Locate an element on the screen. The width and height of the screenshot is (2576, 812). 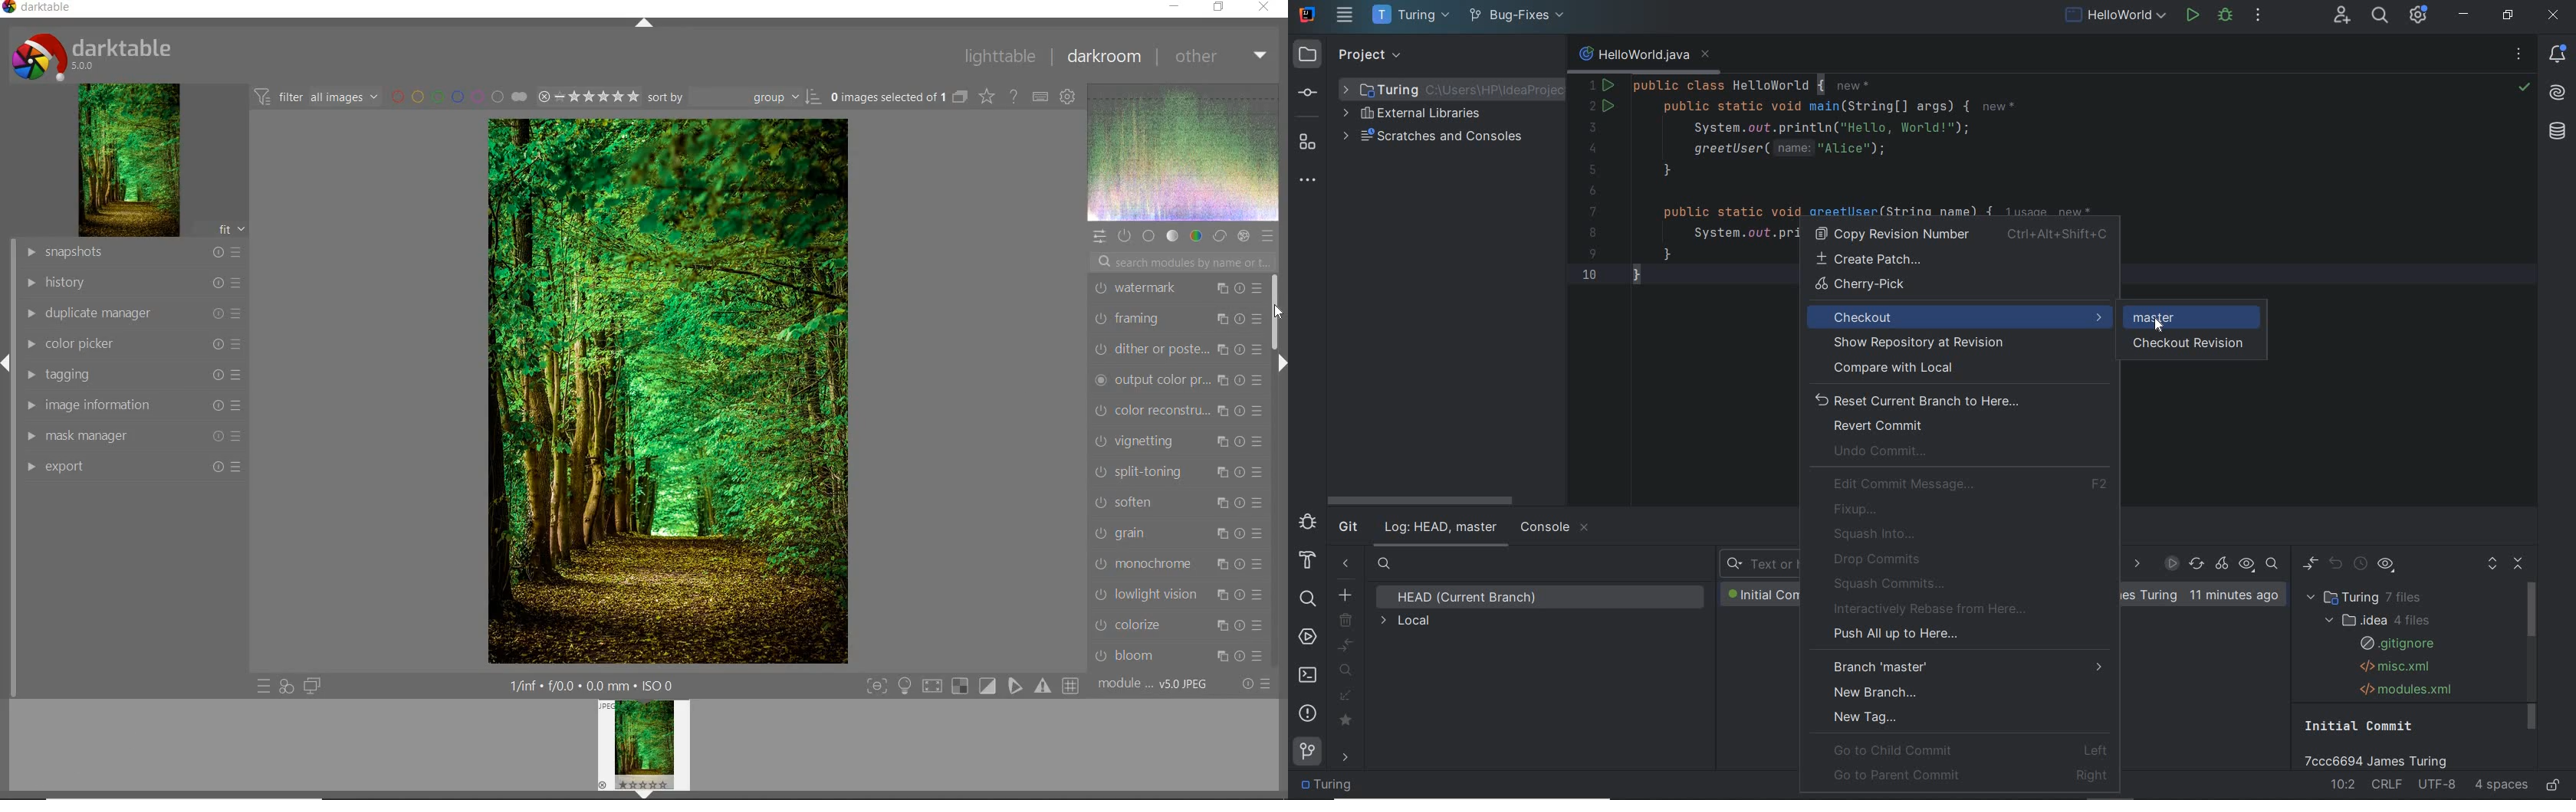
OUTPUT COLOR PRESET is located at coordinates (1177, 381).